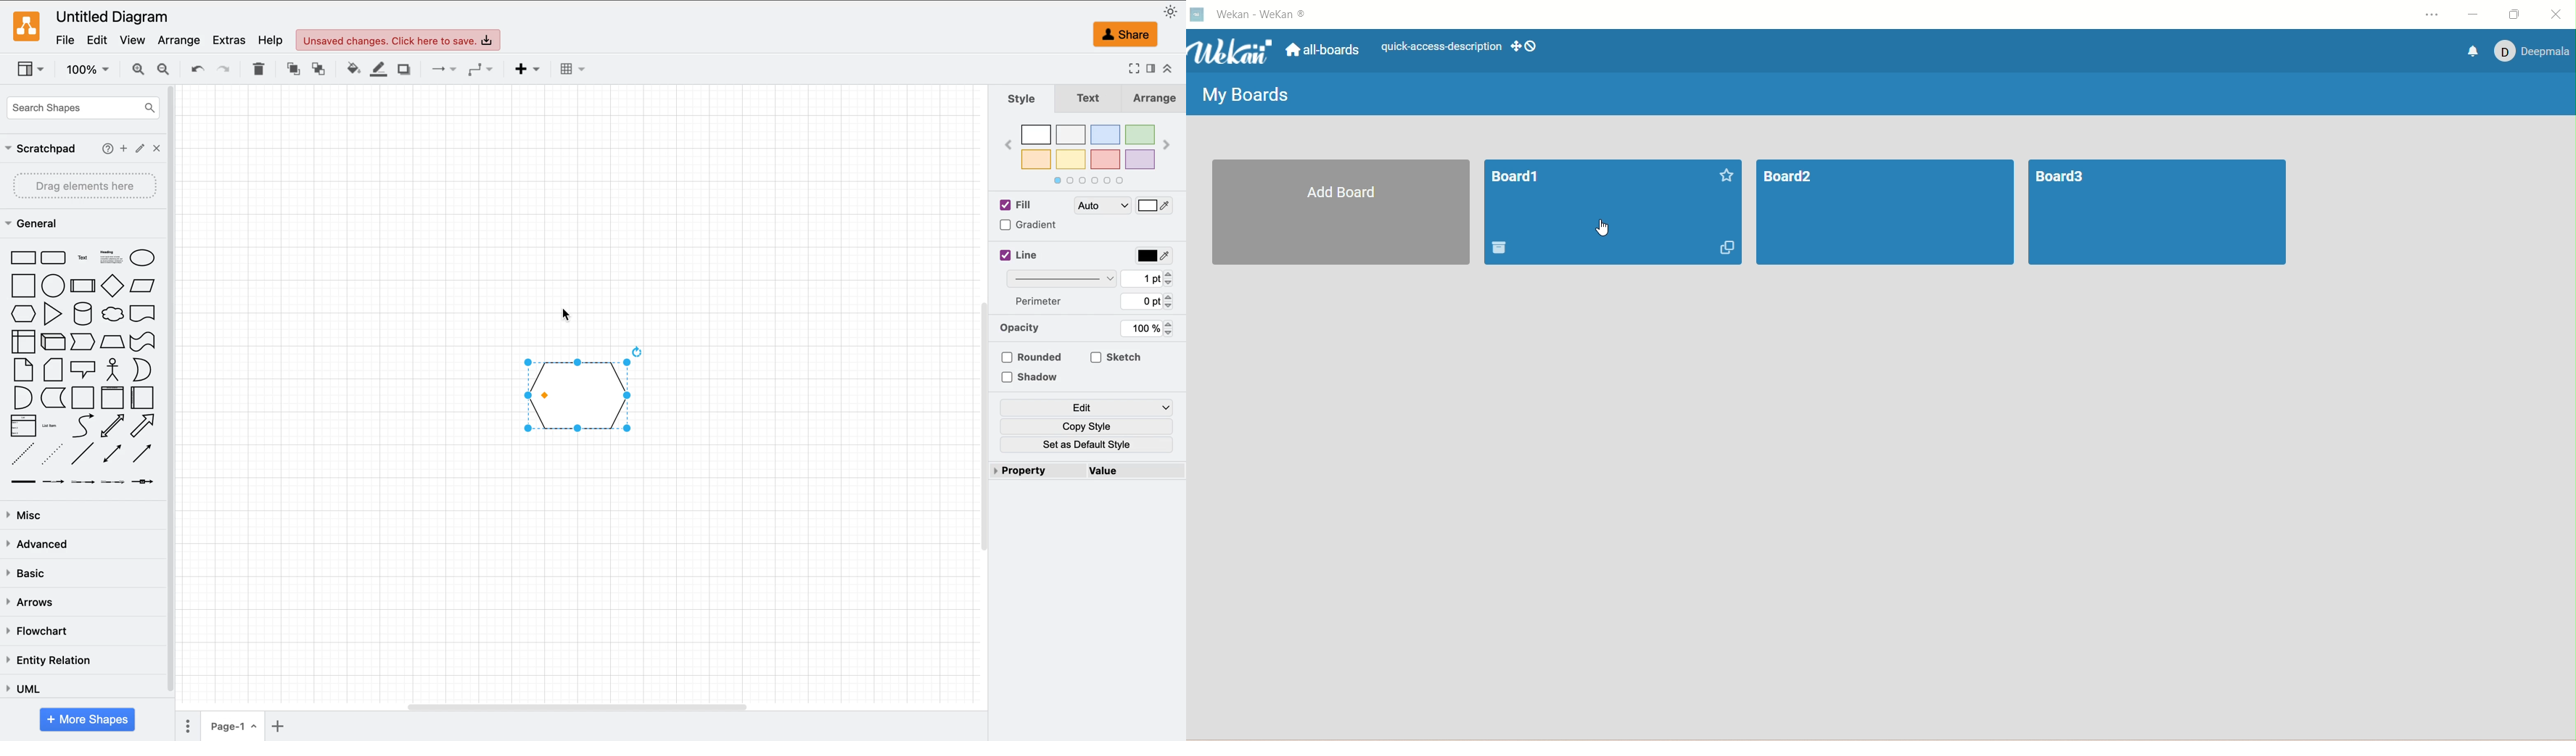  Describe the element at coordinates (1169, 146) in the screenshot. I see `Forward` at that location.